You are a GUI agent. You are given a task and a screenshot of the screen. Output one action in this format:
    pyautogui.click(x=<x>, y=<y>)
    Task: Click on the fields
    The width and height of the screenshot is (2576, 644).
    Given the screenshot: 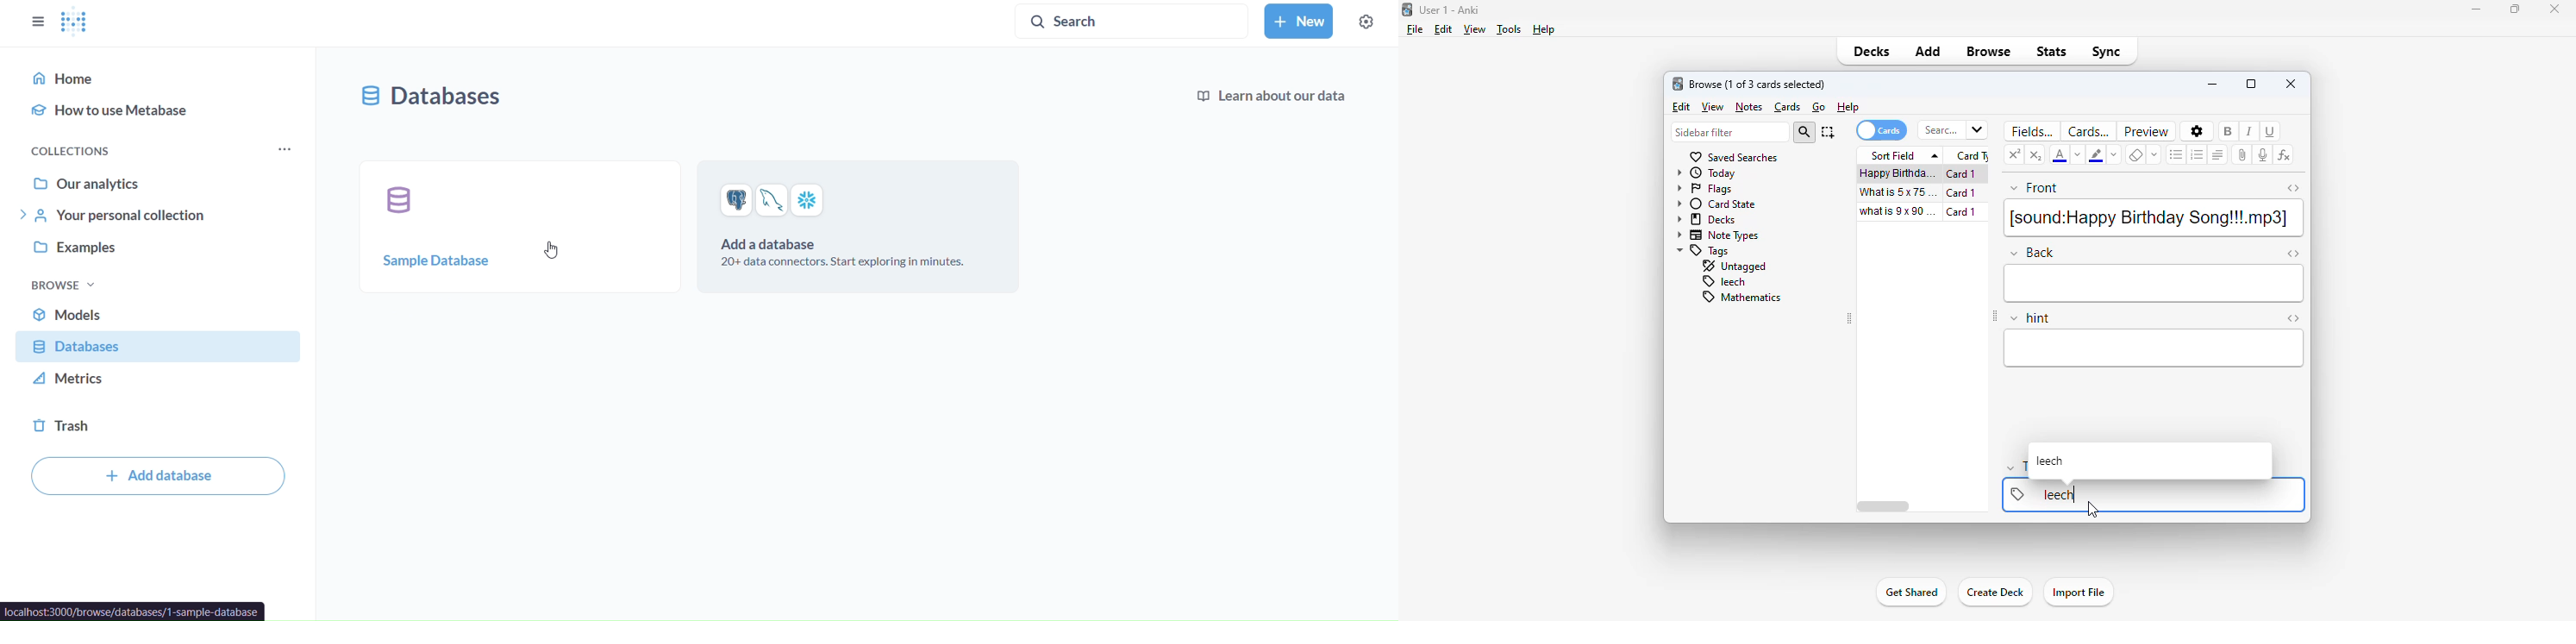 What is the action you would take?
    pyautogui.click(x=2029, y=131)
    